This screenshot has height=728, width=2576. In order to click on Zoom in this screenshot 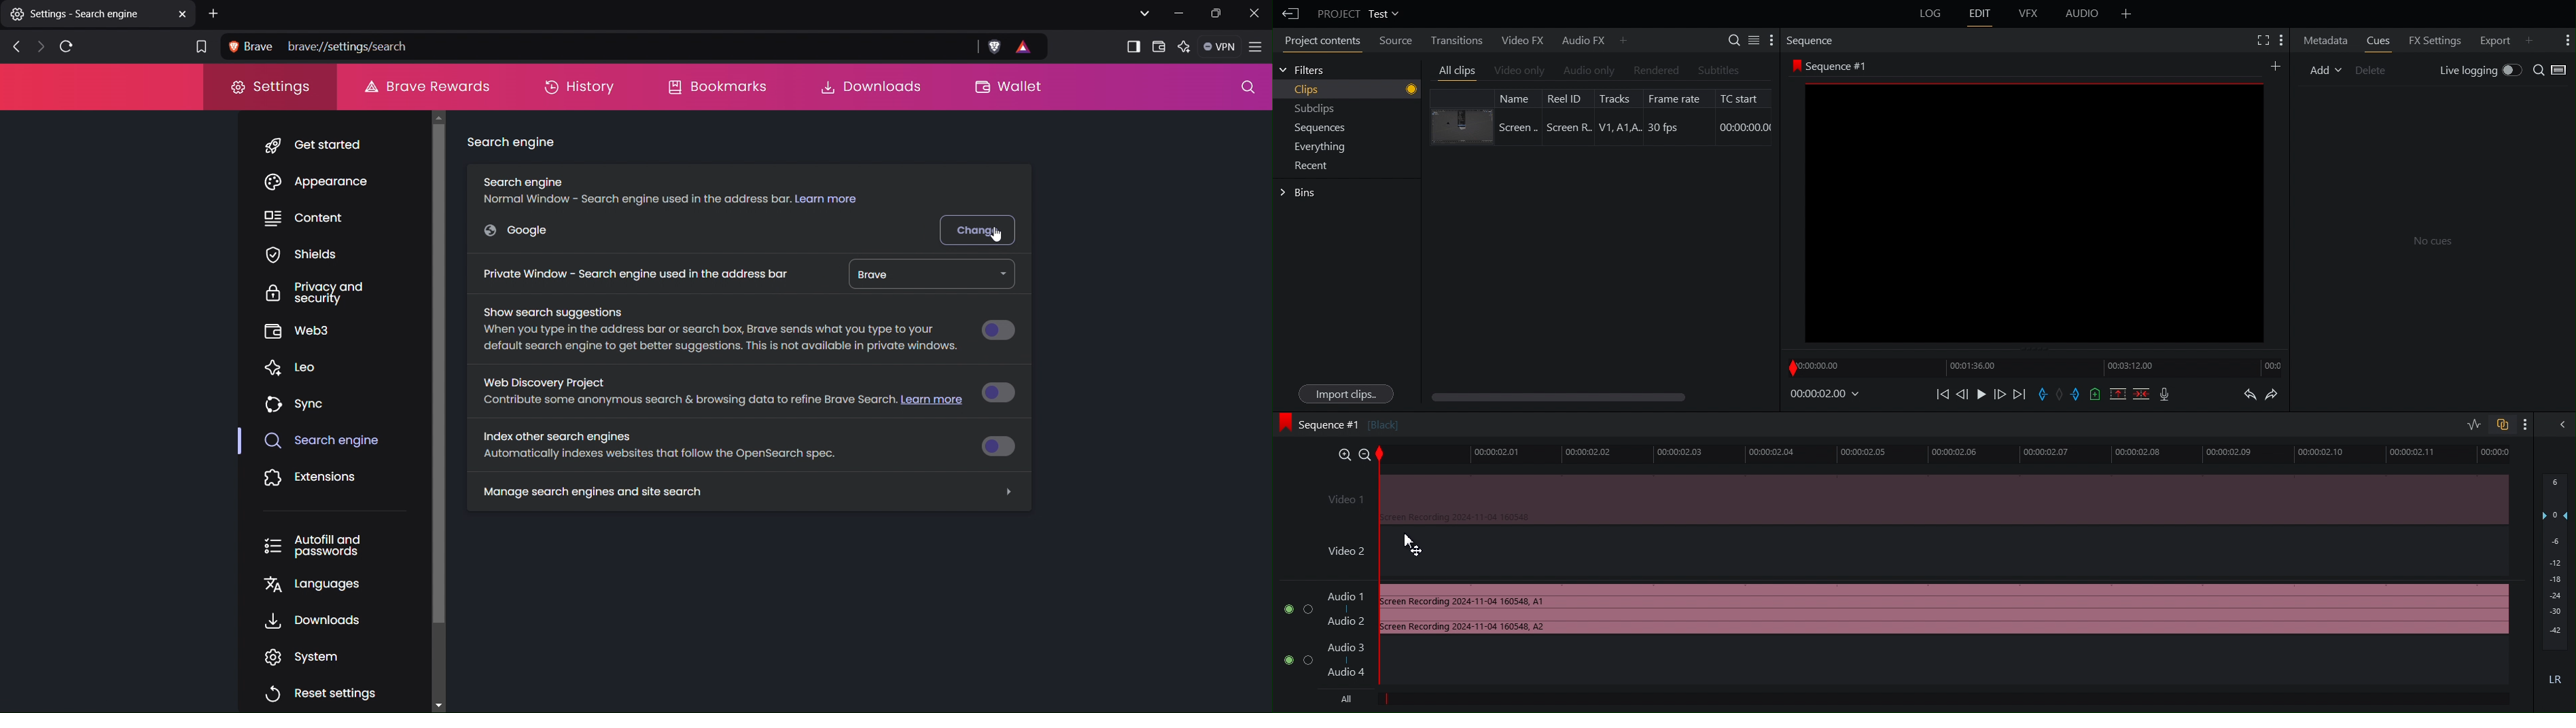, I will do `click(1354, 454)`.